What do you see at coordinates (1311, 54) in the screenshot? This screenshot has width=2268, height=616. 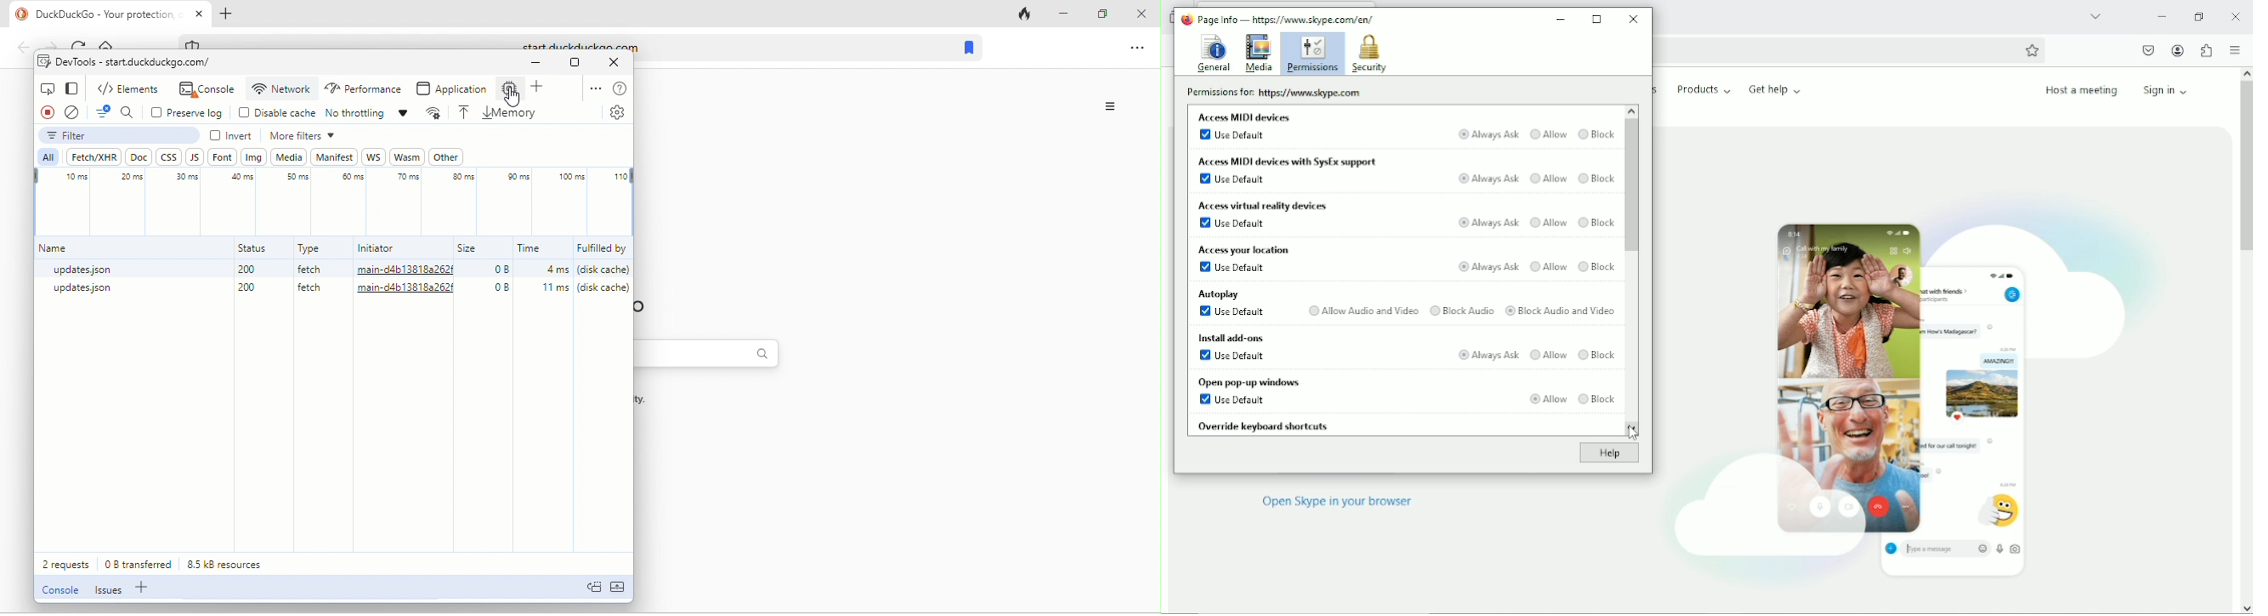 I see `Permissions` at bounding box center [1311, 54].